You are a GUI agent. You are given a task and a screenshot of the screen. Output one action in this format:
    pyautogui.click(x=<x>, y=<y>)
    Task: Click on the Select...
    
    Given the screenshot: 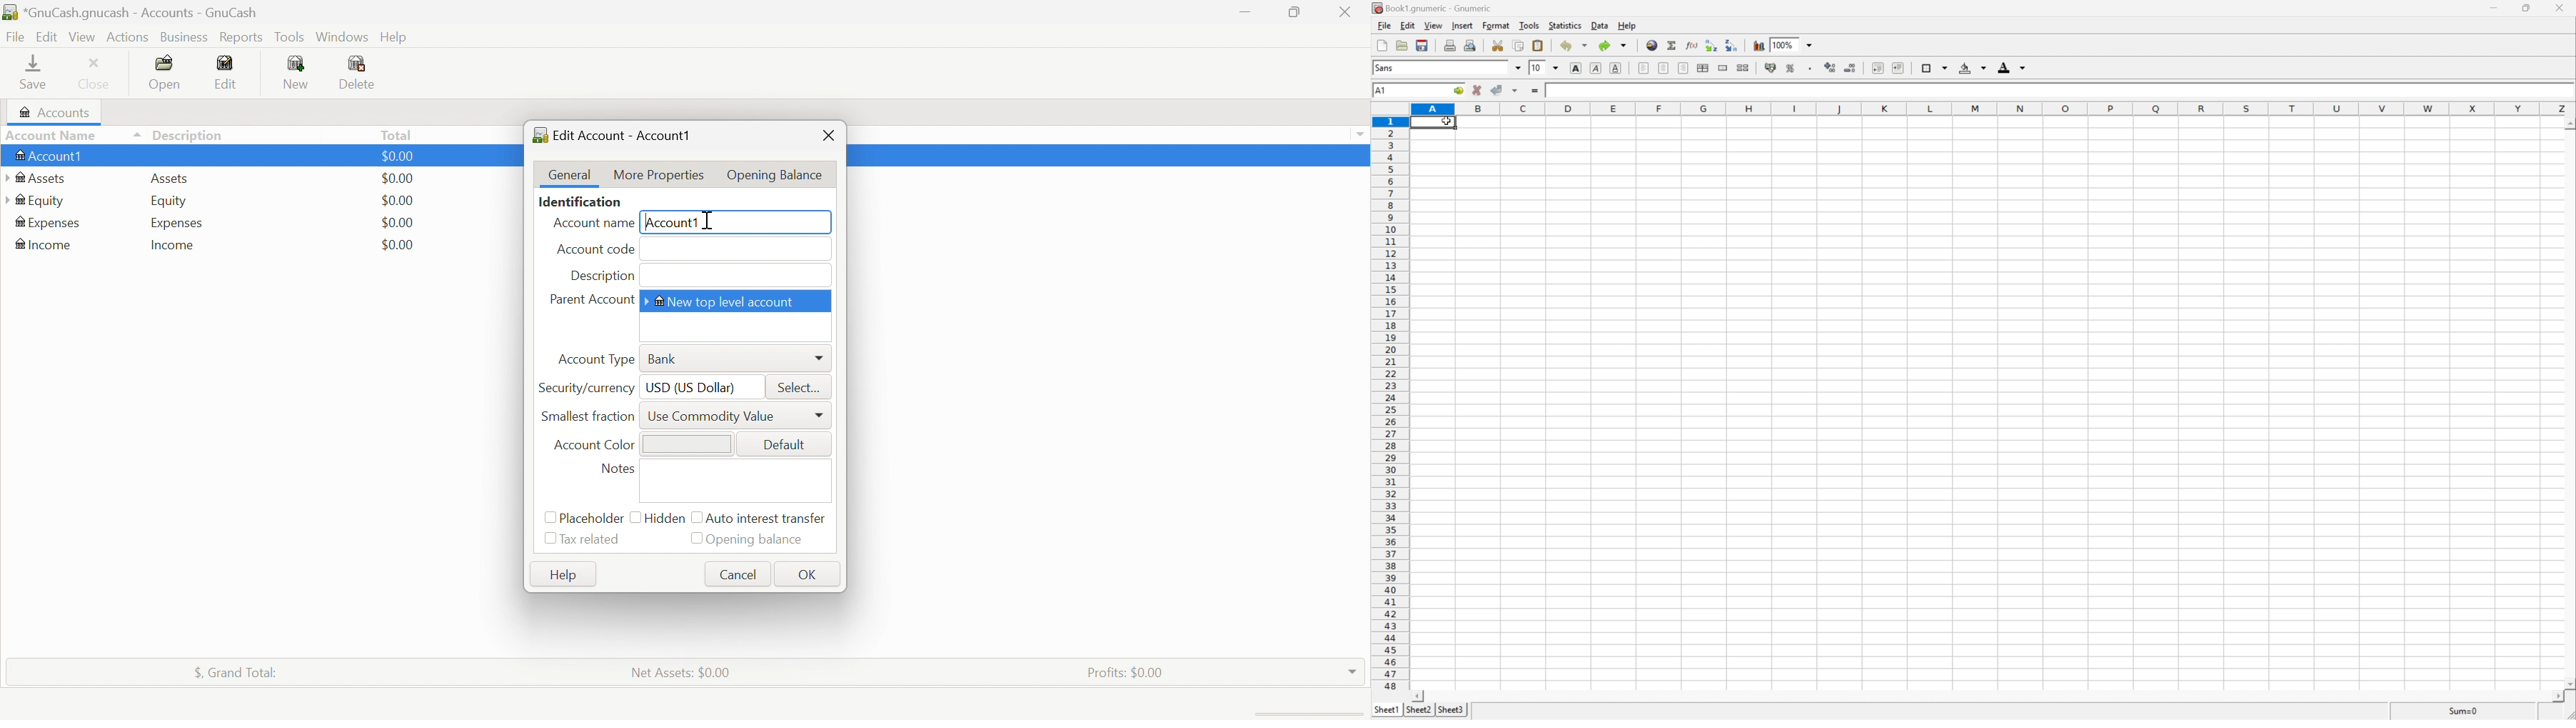 What is the action you would take?
    pyautogui.click(x=800, y=389)
    